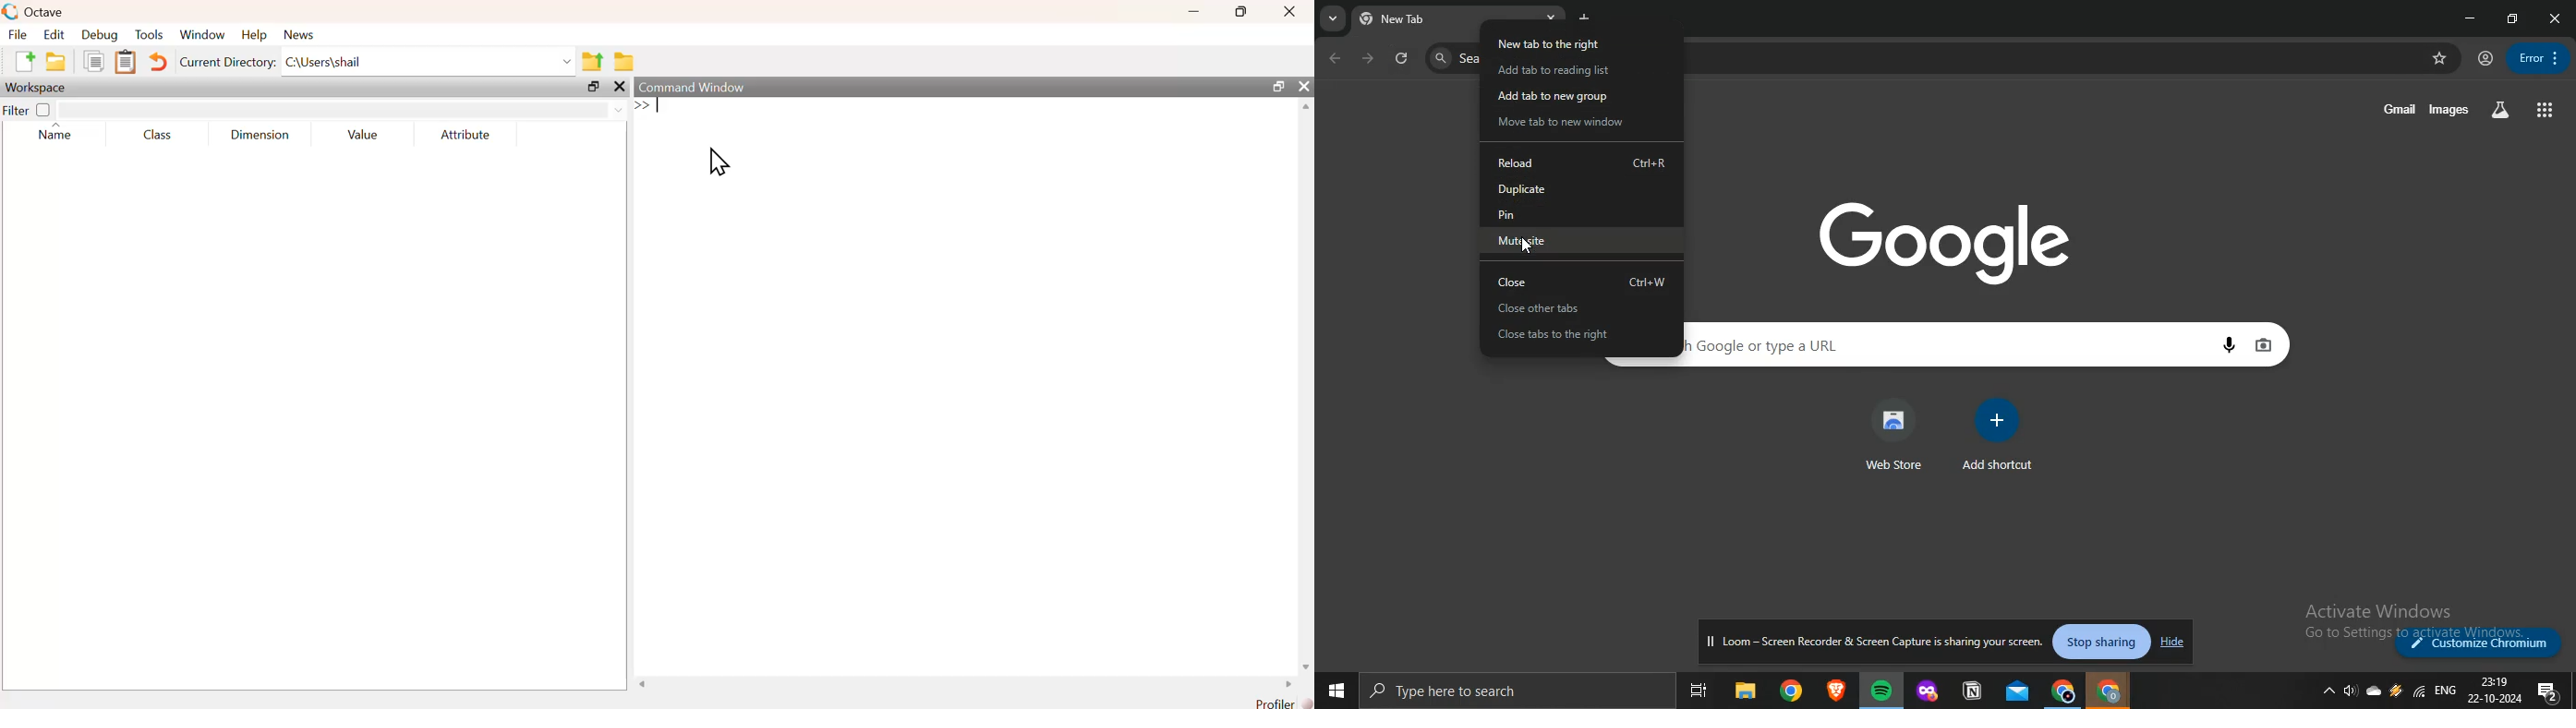 This screenshot has width=2576, height=728. Describe the element at coordinates (692, 87) in the screenshot. I see `Command Window` at that location.